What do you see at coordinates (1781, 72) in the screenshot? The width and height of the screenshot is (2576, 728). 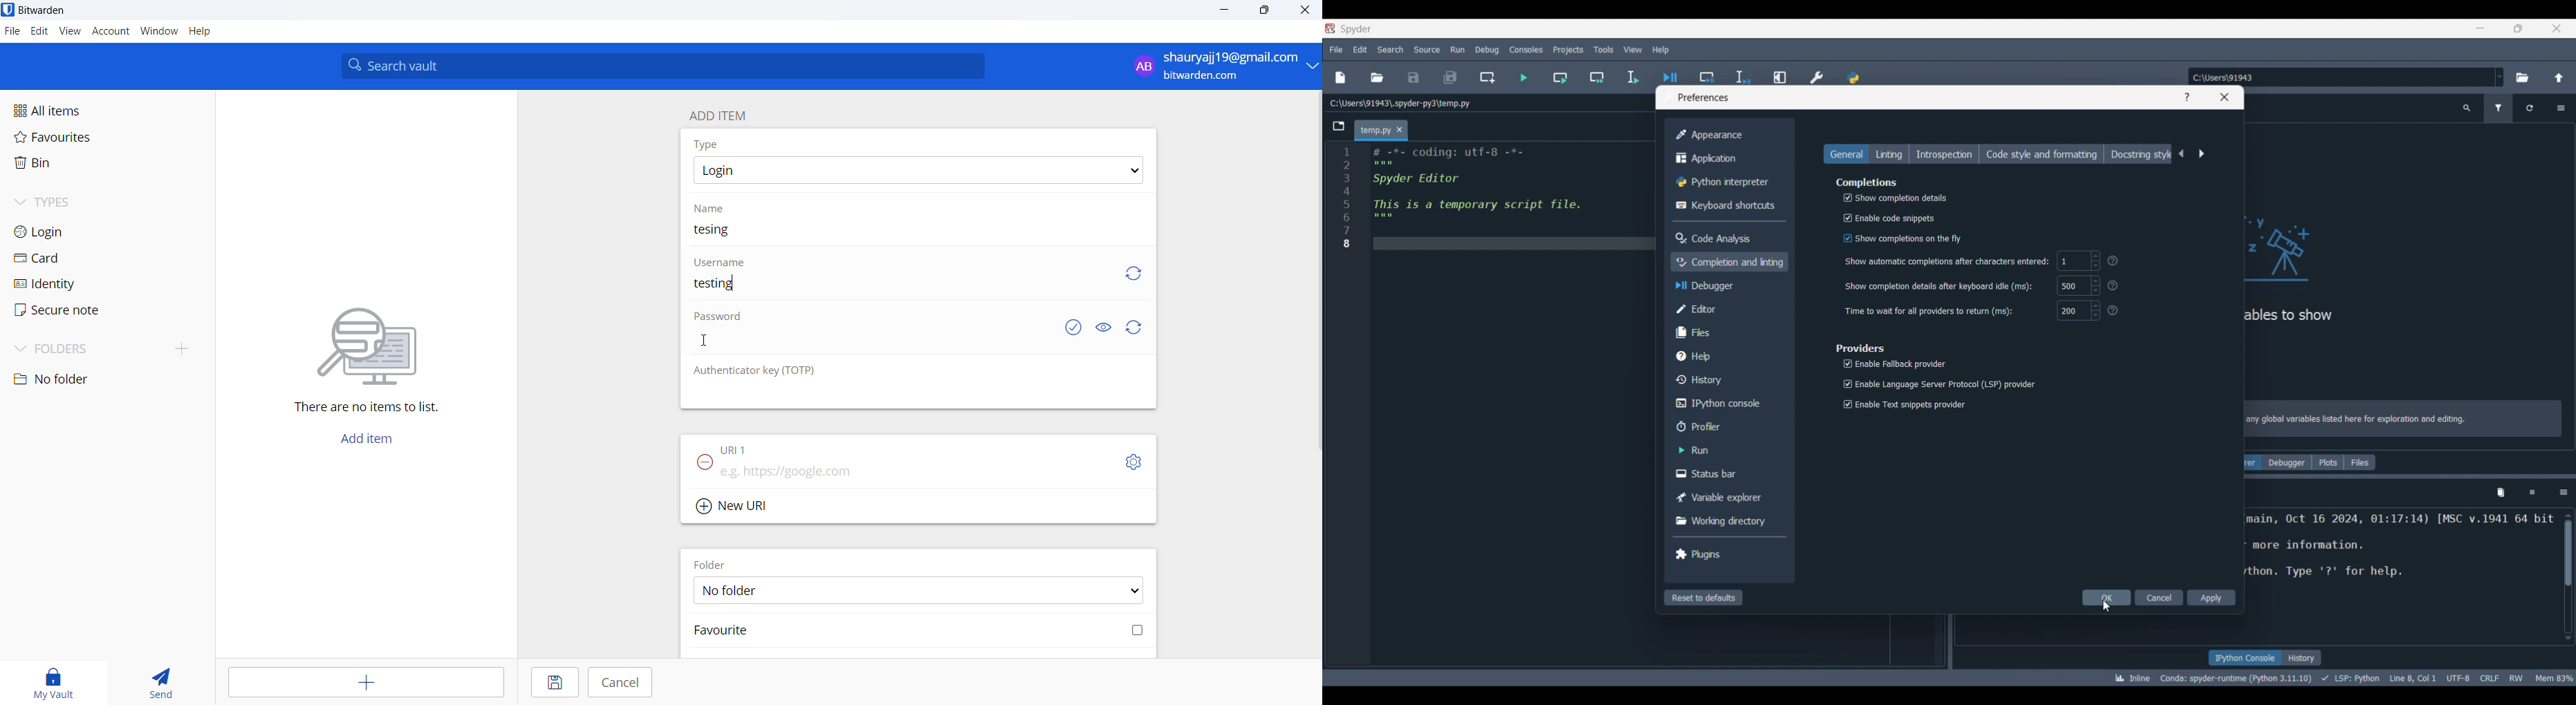 I see `Maximize current line` at bounding box center [1781, 72].